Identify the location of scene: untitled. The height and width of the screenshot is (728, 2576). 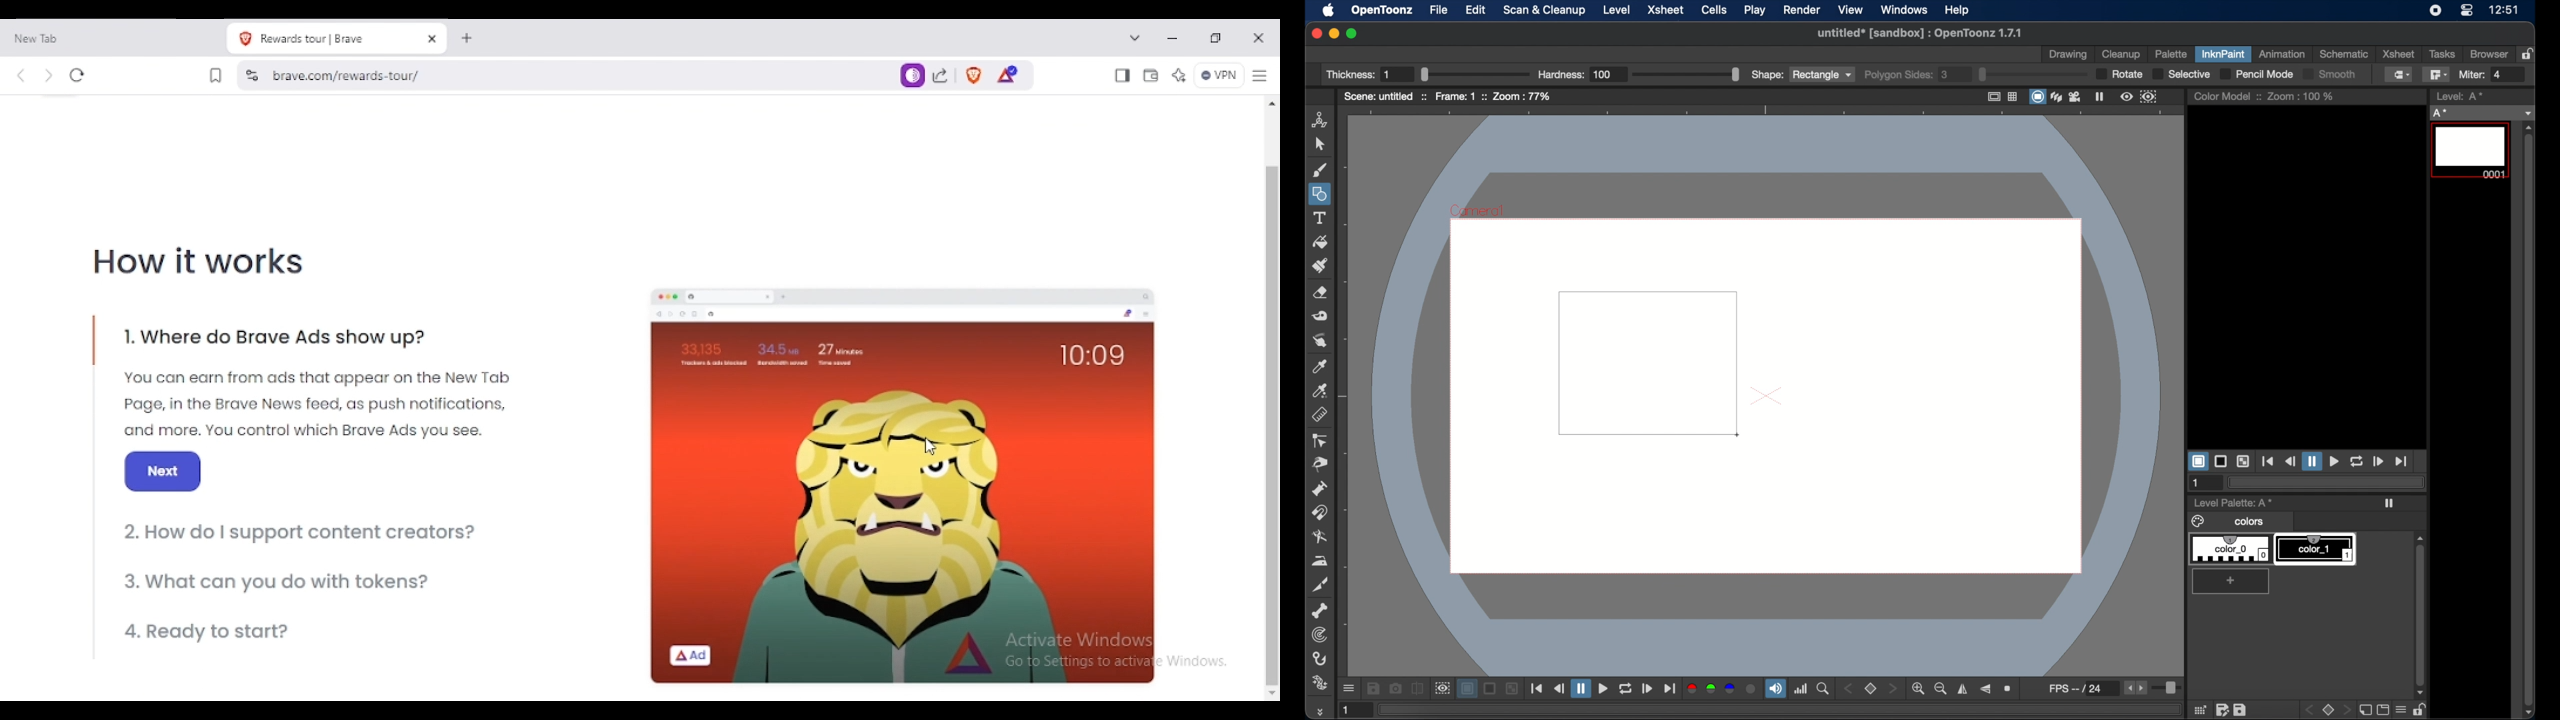
(1385, 96).